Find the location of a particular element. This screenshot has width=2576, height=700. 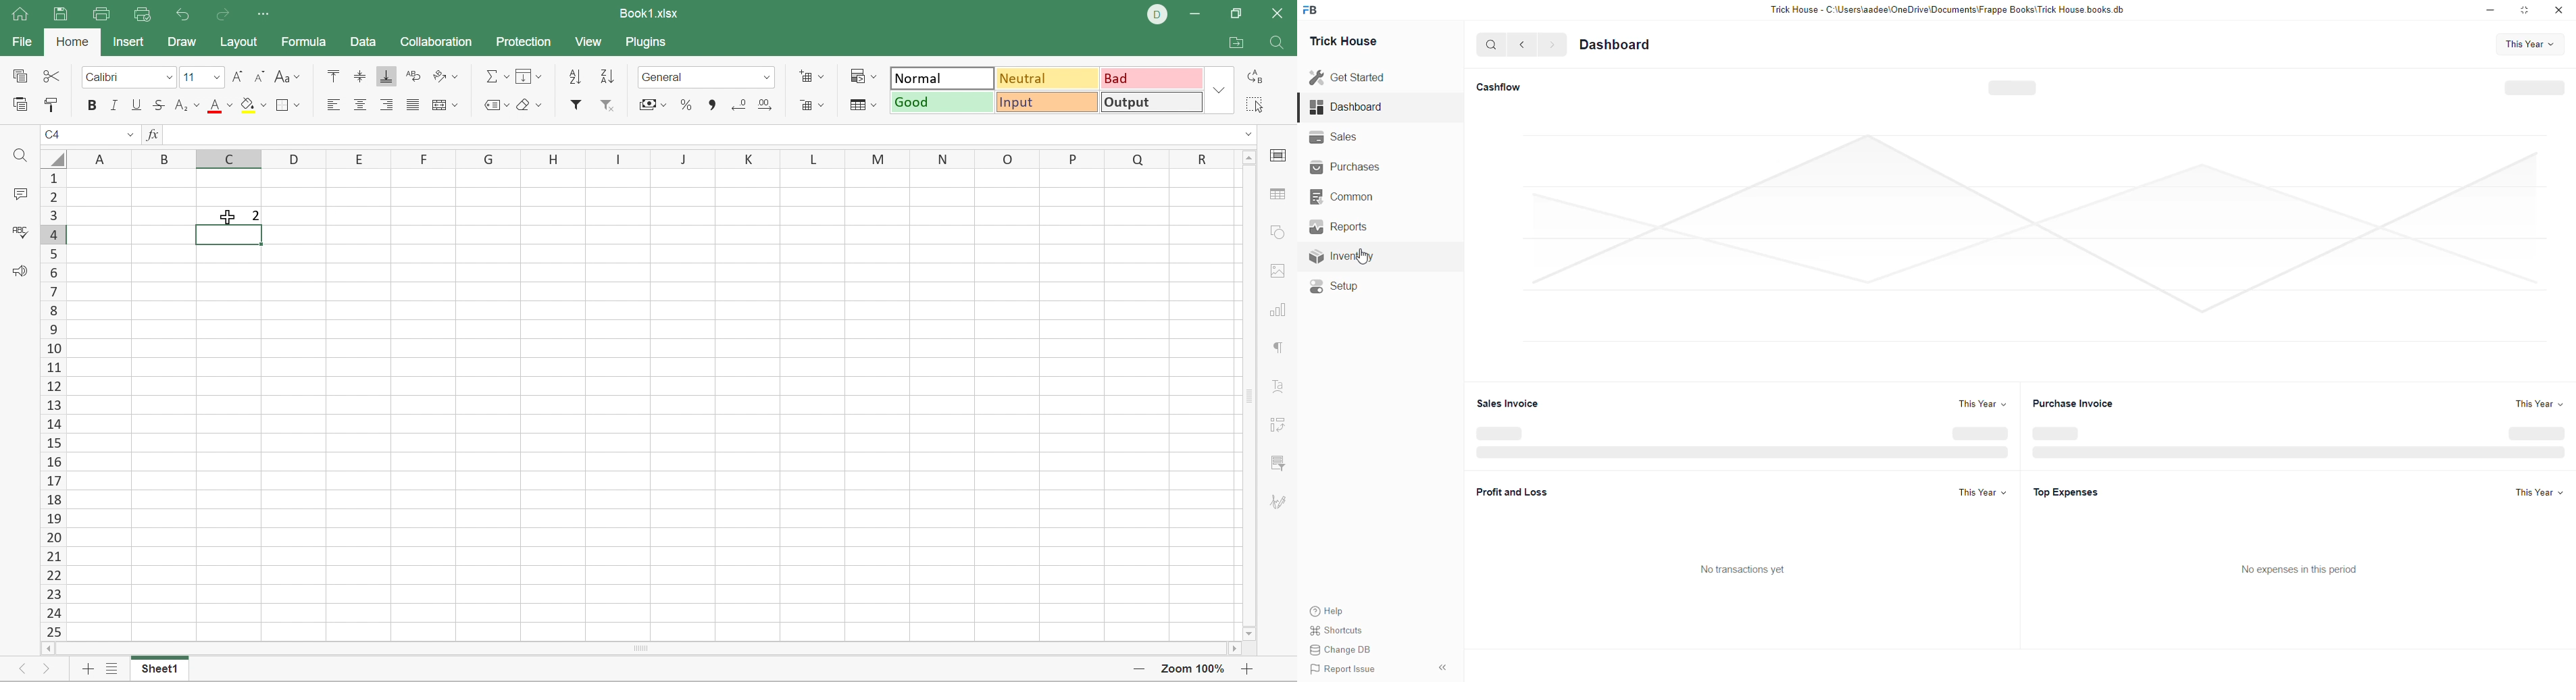

Forward is located at coordinates (1554, 45).